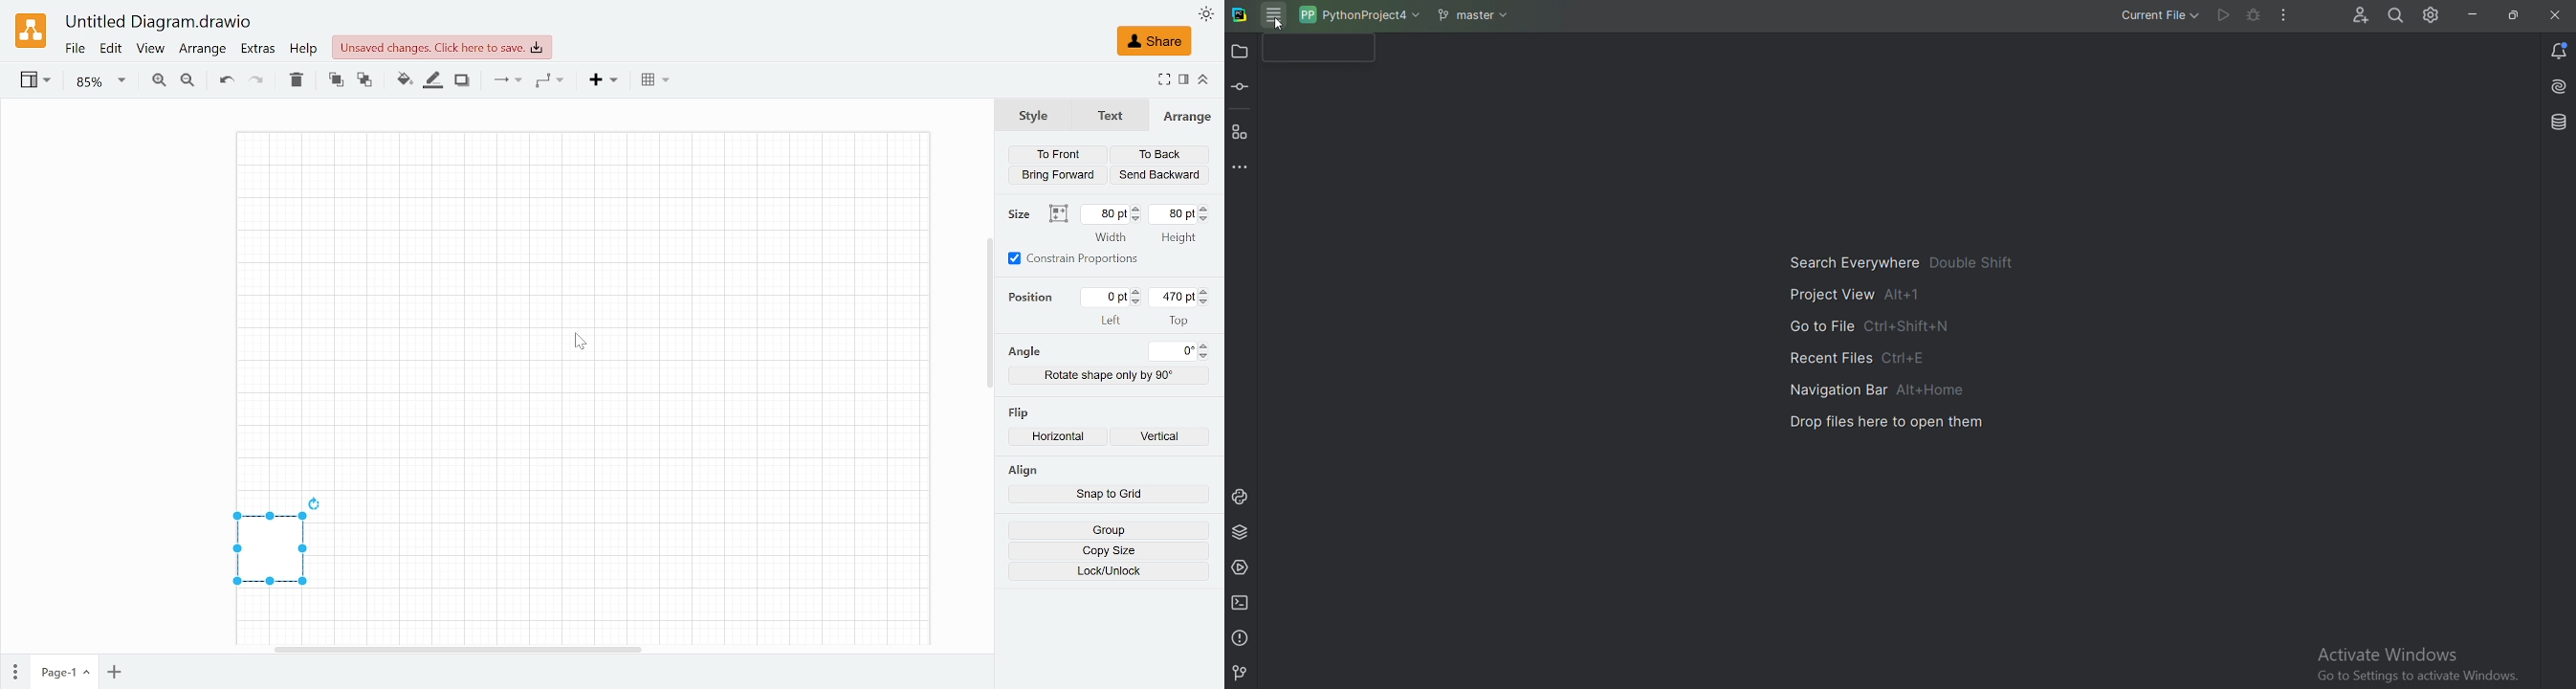 The height and width of the screenshot is (700, 2576). What do you see at coordinates (442, 47) in the screenshot?
I see `Unsaved changes. Click here to save.` at bounding box center [442, 47].